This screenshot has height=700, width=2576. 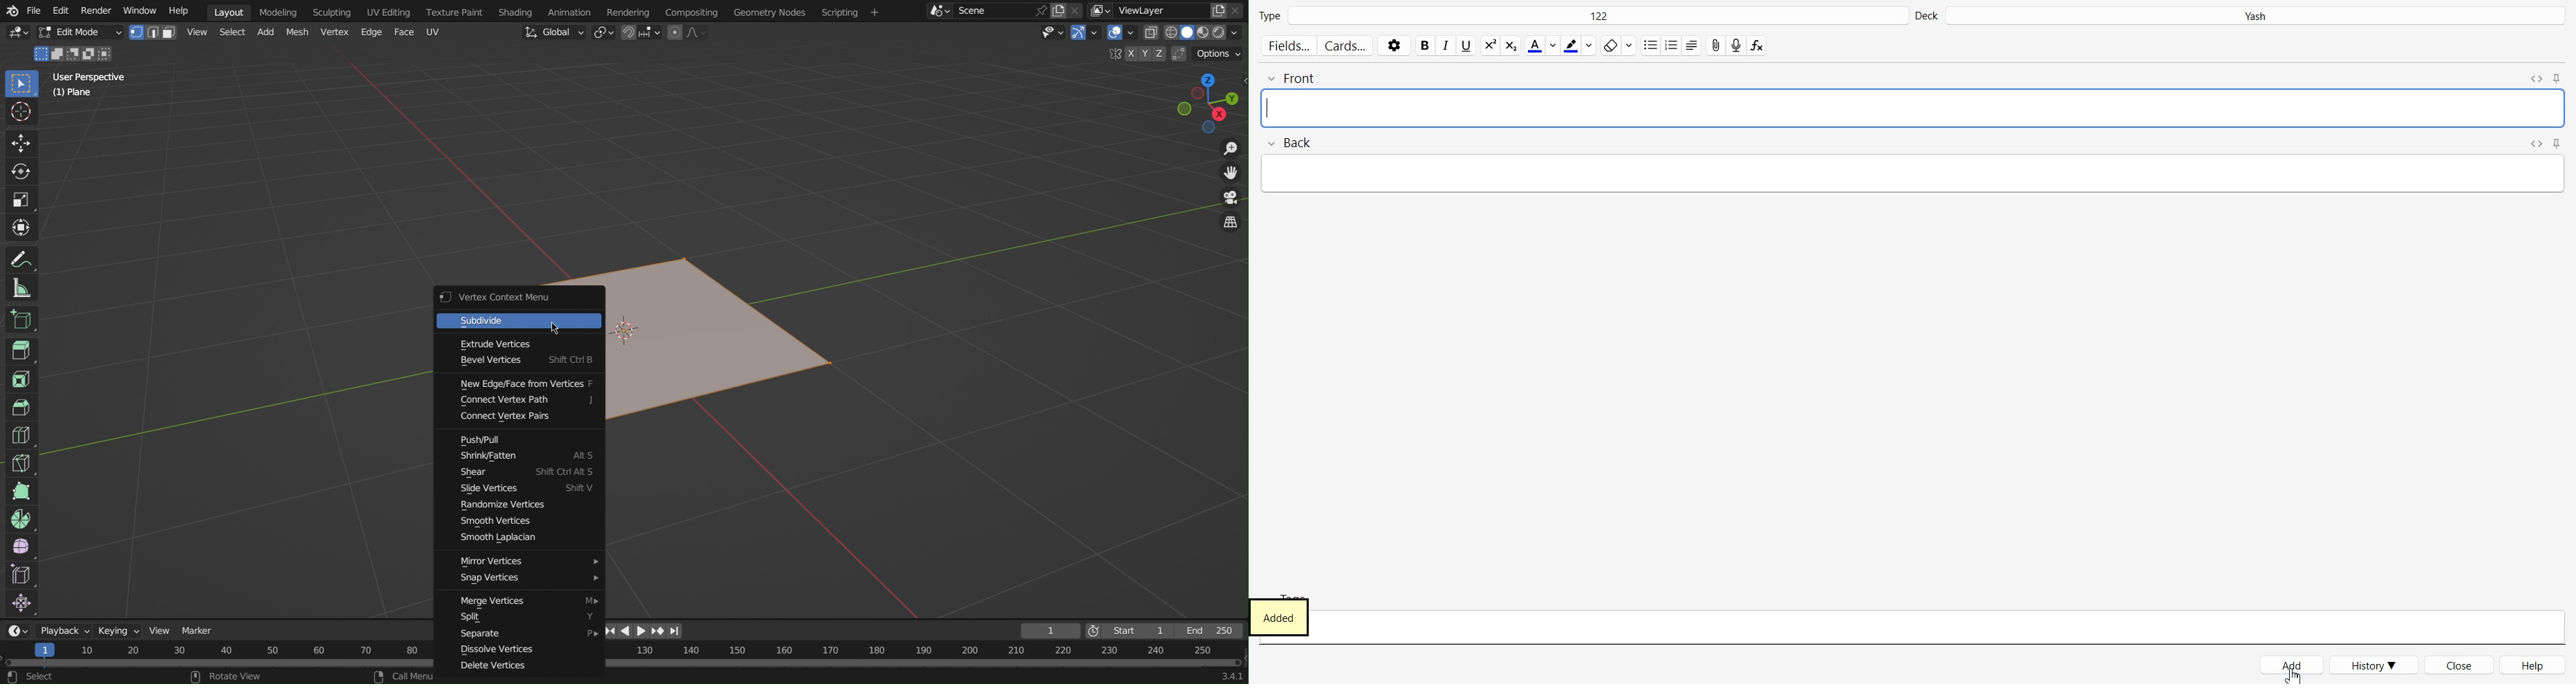 I want to click on Settings, so click(x=1394, y=45).